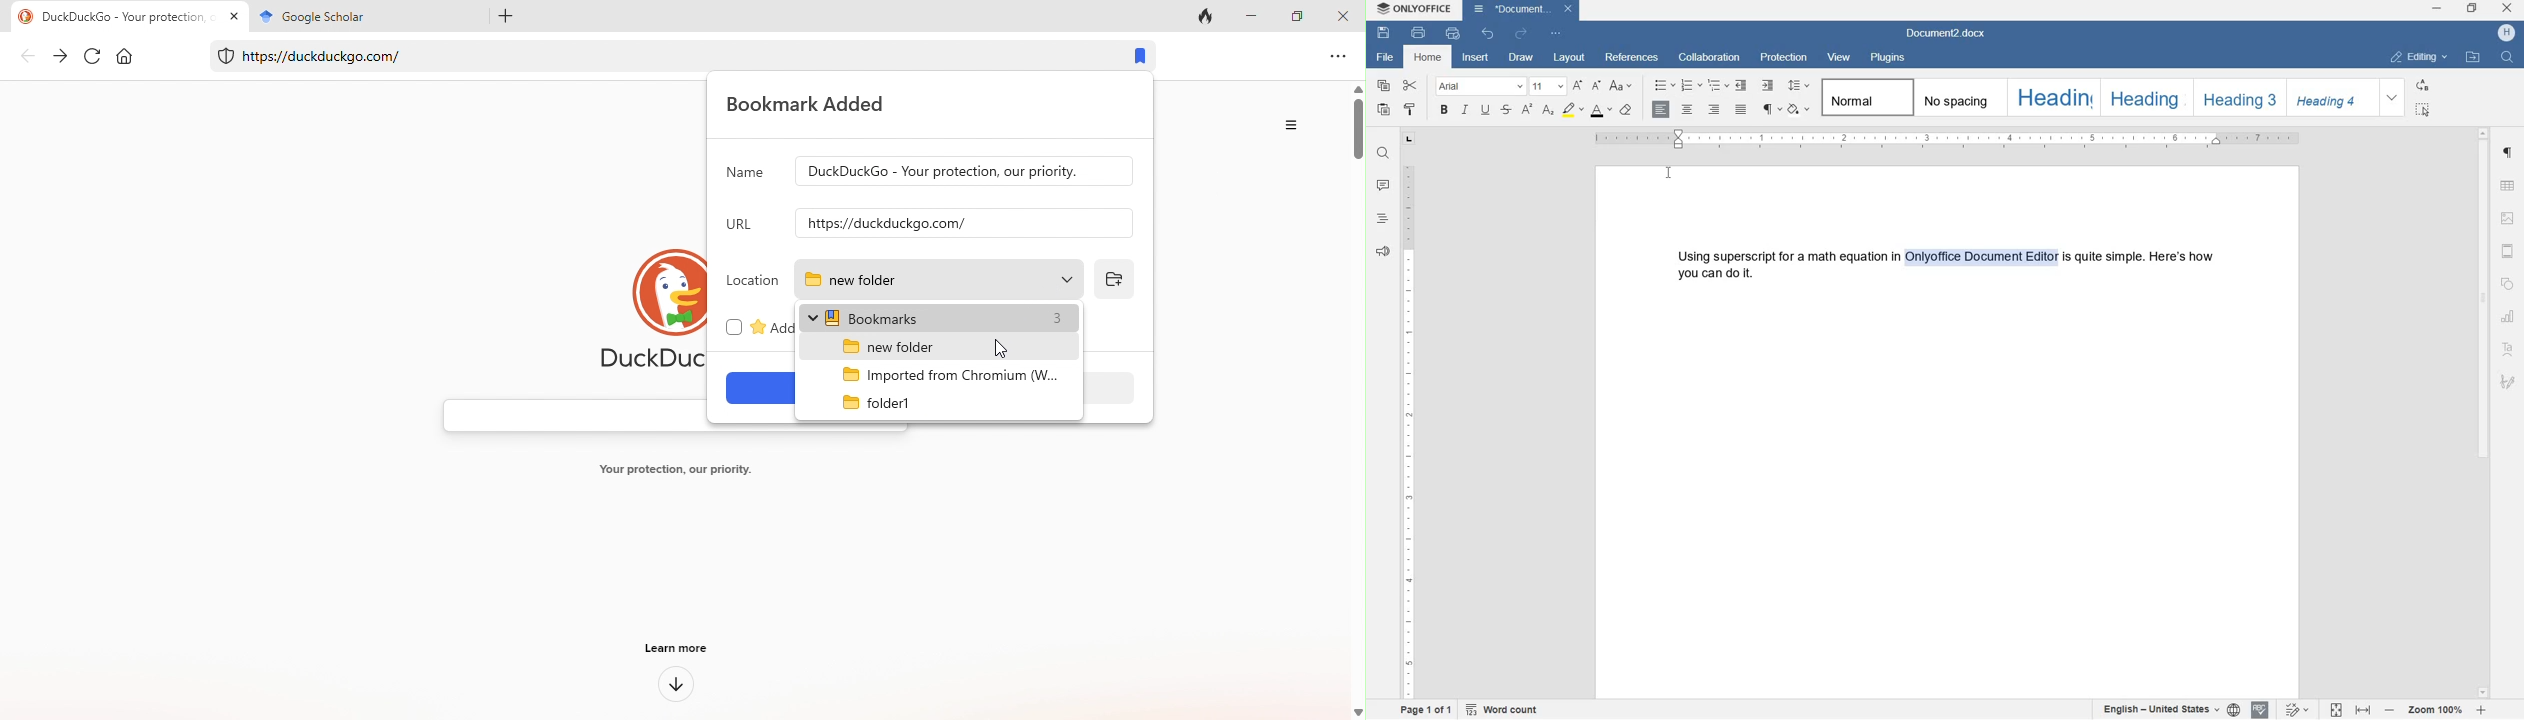 The width and height of the screenshot is (2548, 728). What do you see at coordinates (1413, 9) in the screenshot?
I see `ONLYOFFICE` at bounding box center [1413, 9].